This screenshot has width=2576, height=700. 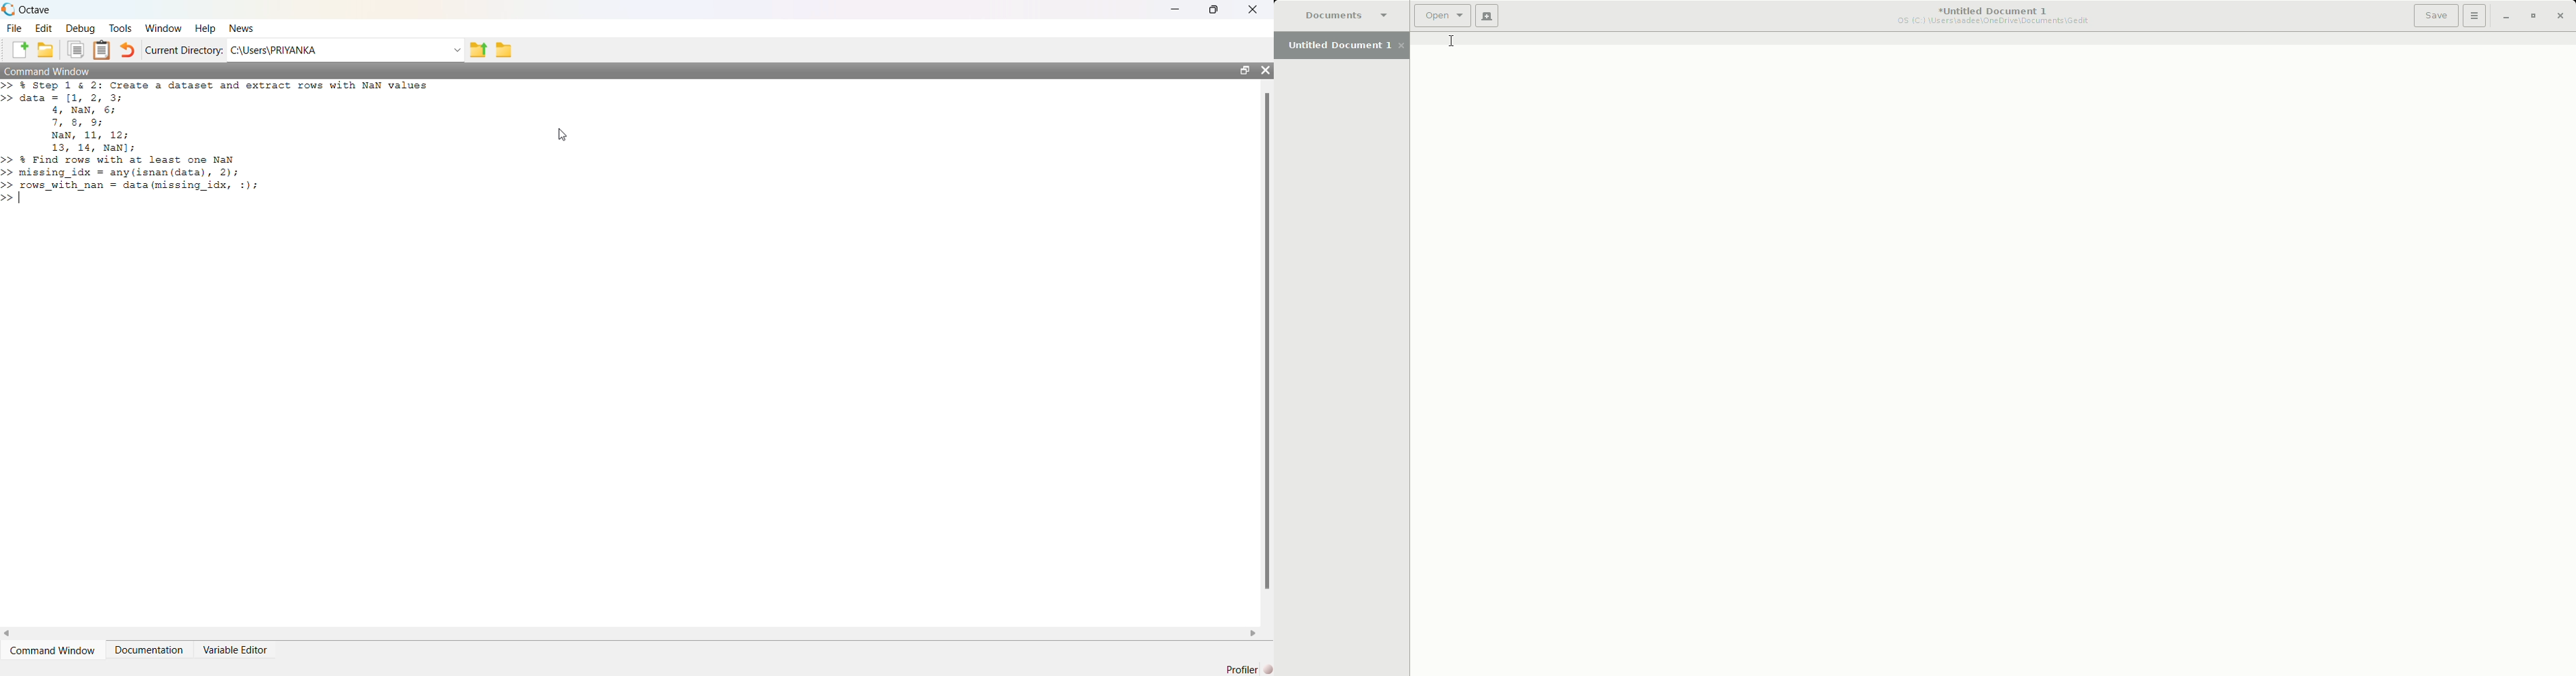 I want to click on Documents, so click(x=1345, y=15).